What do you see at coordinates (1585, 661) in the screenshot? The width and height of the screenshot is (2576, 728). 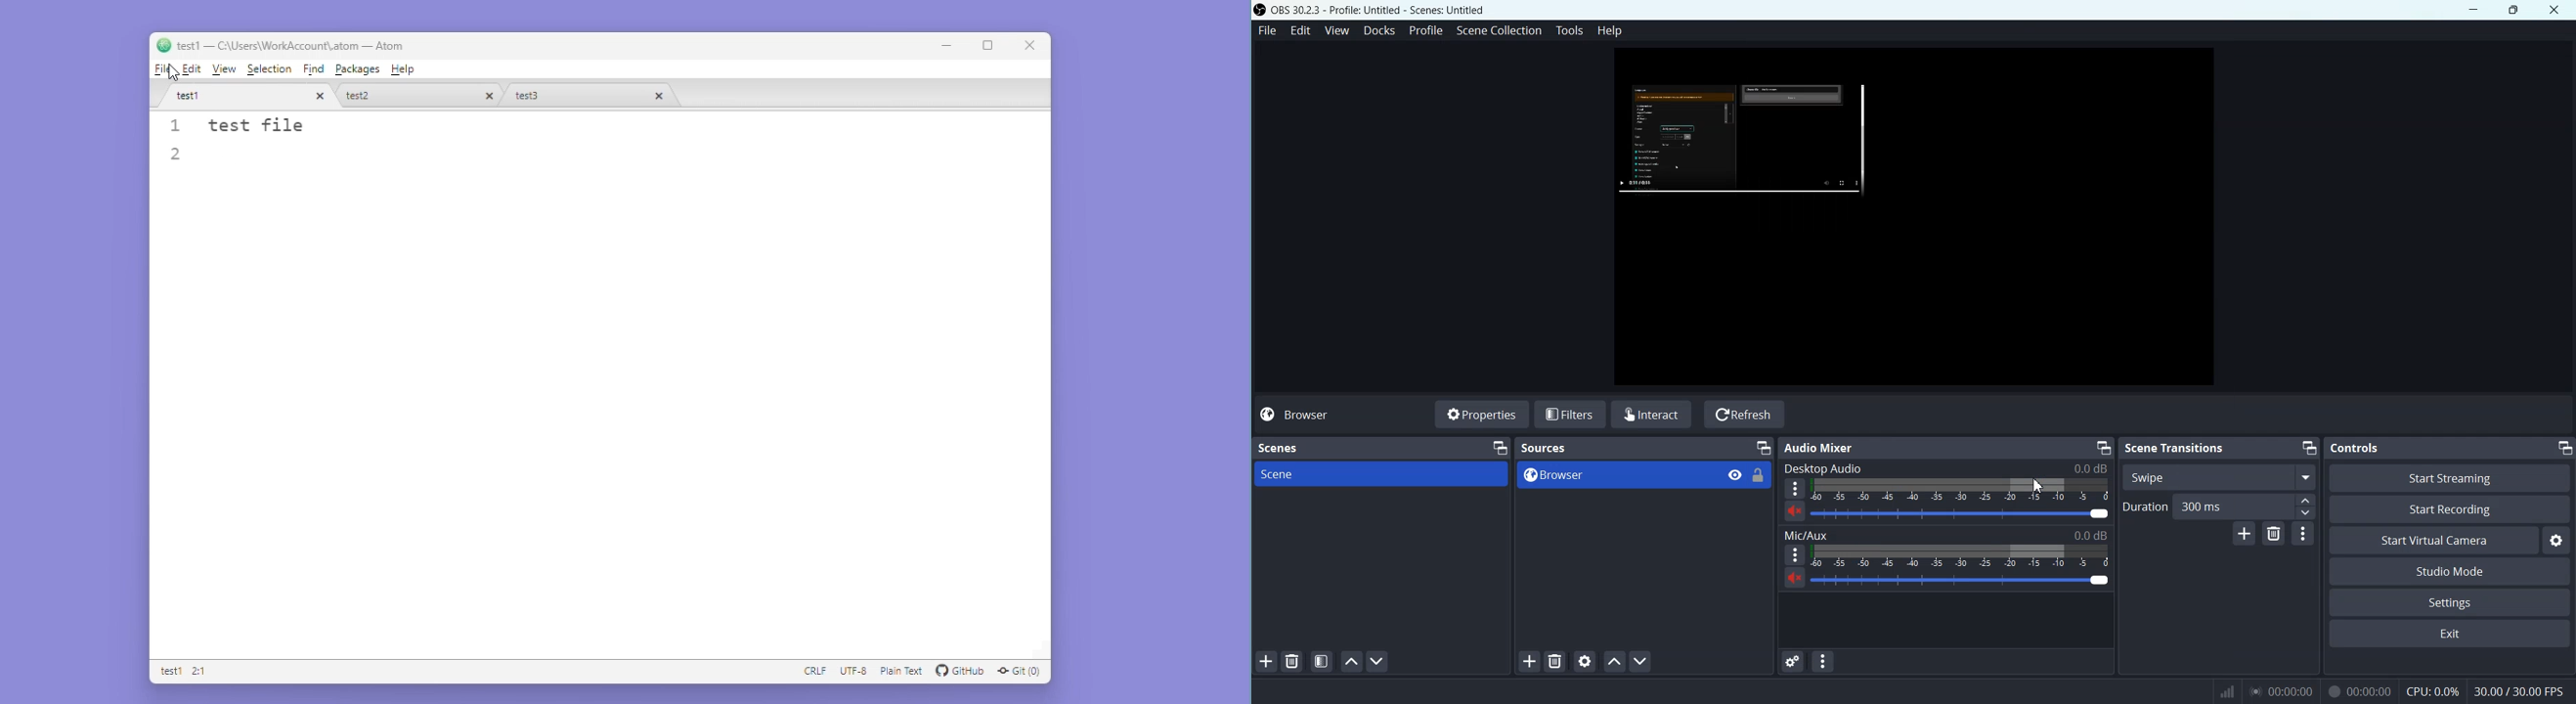 I see `Open source Properties` at bounding box center [1585, 661].